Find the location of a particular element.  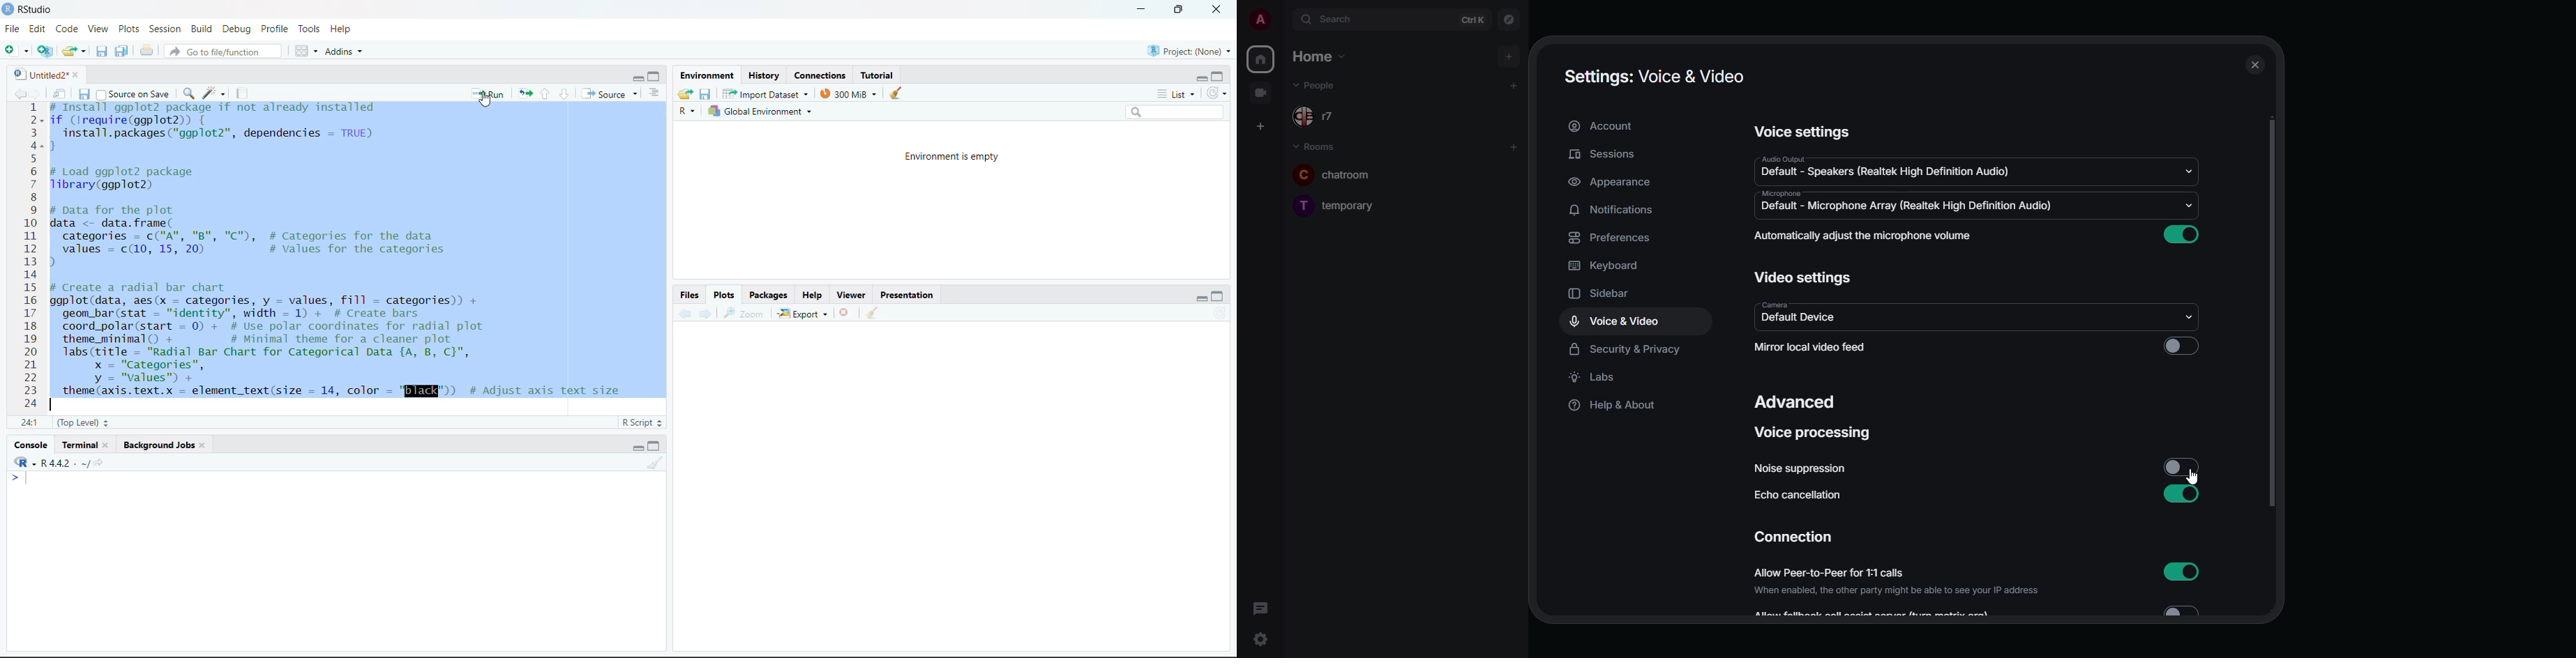

Terminal is located at coordinates (84, 446).